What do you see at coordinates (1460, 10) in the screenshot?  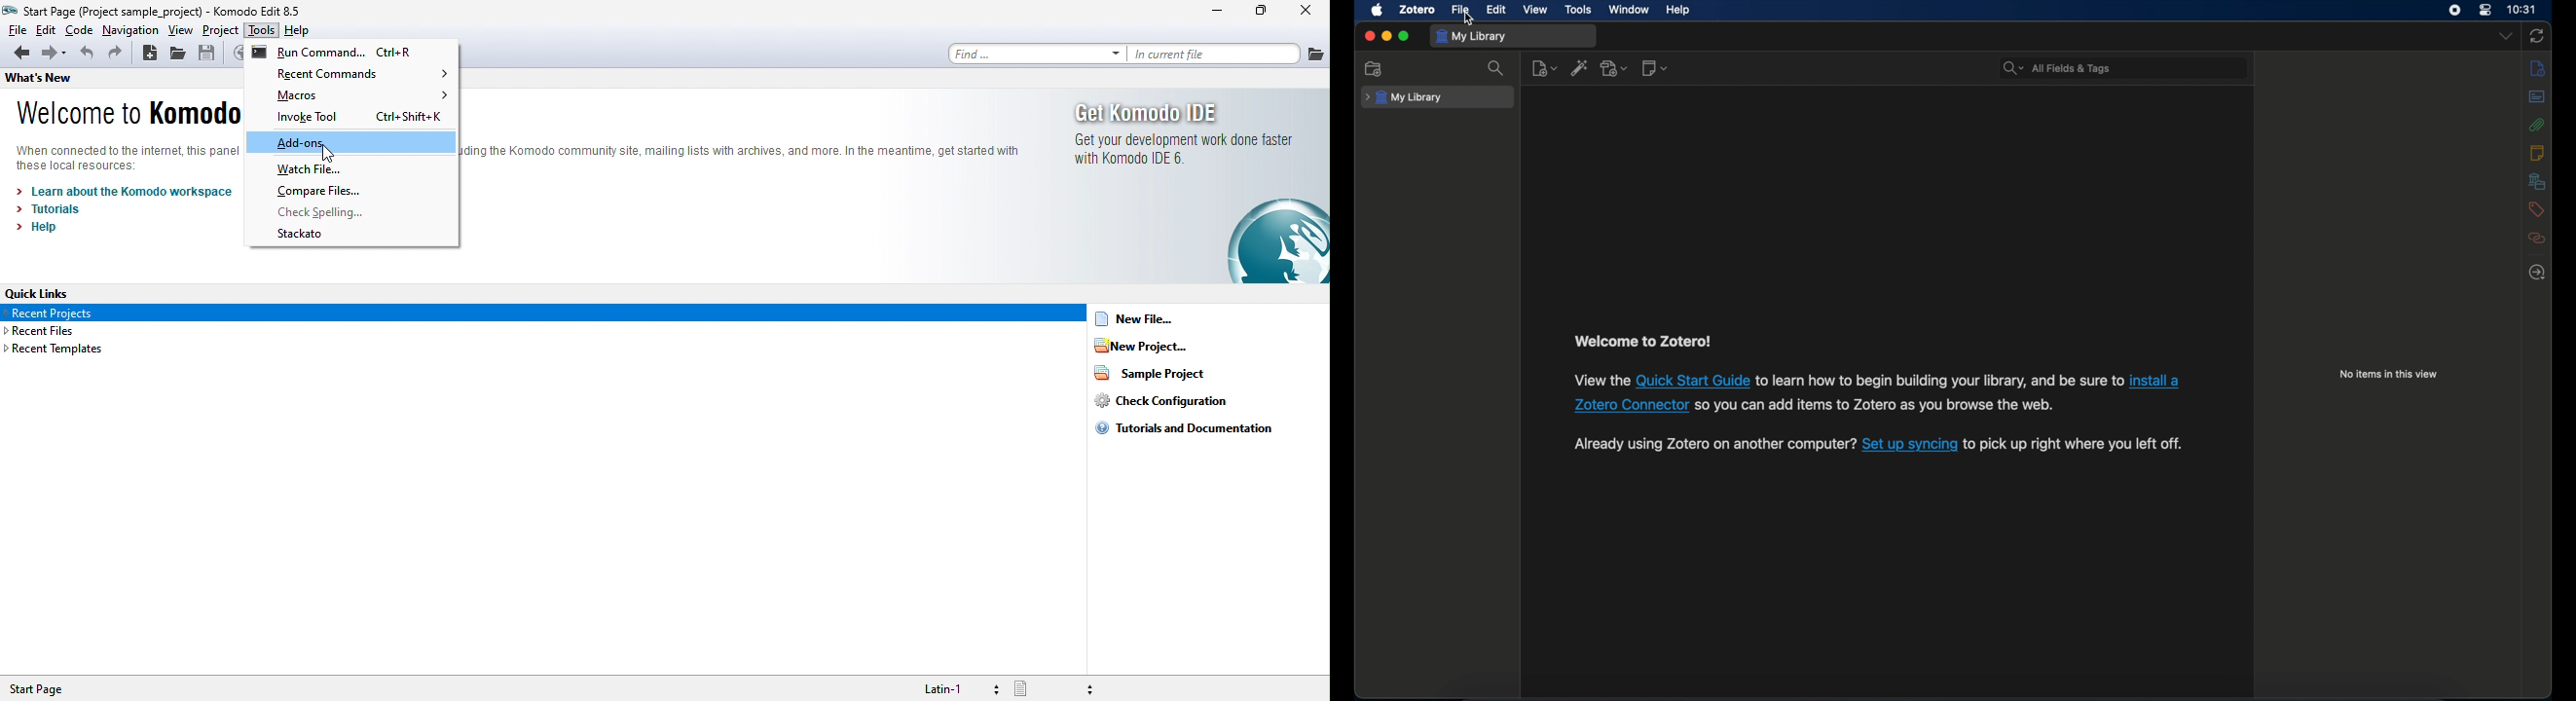 I see `file` at bounding box center [1460, 10].